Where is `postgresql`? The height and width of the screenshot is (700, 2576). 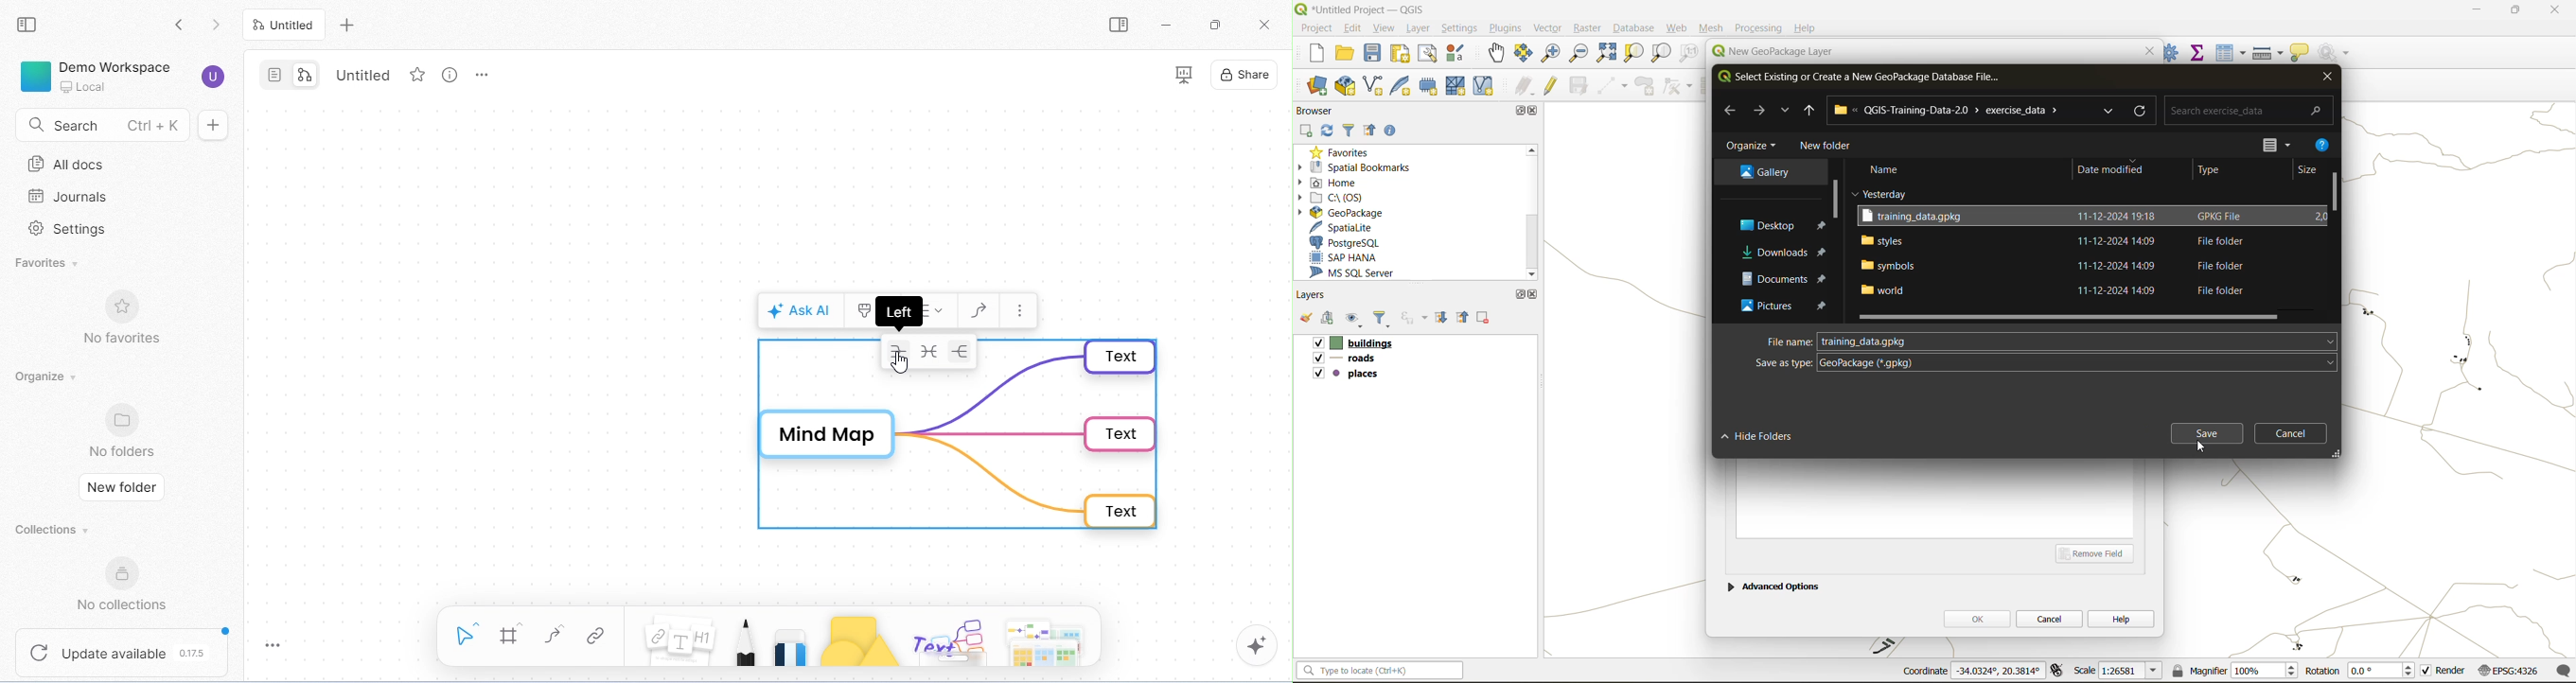
postgresql is located at coordinates (1355, 243).